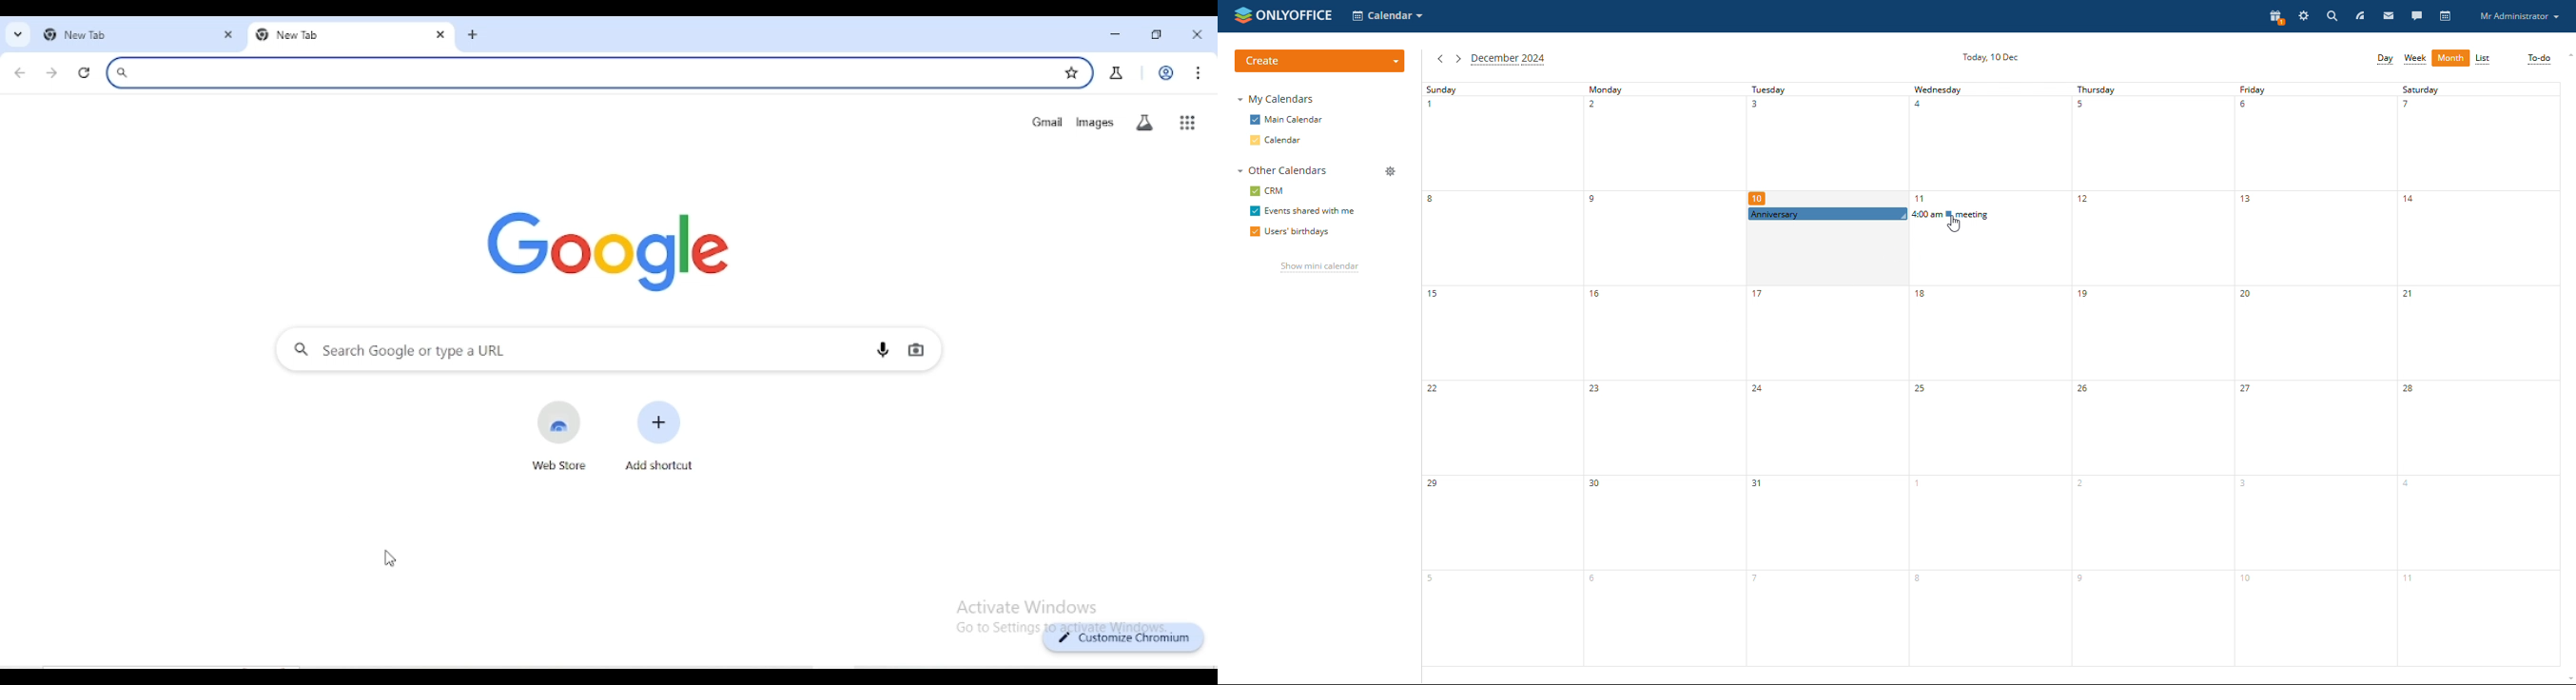 The height and width of the screenshot is (700, 2576). What do you see at coordinates (1198, 73) in the screenshot?
I see `customize and control chromium ` at bounding box center [1198, 73].